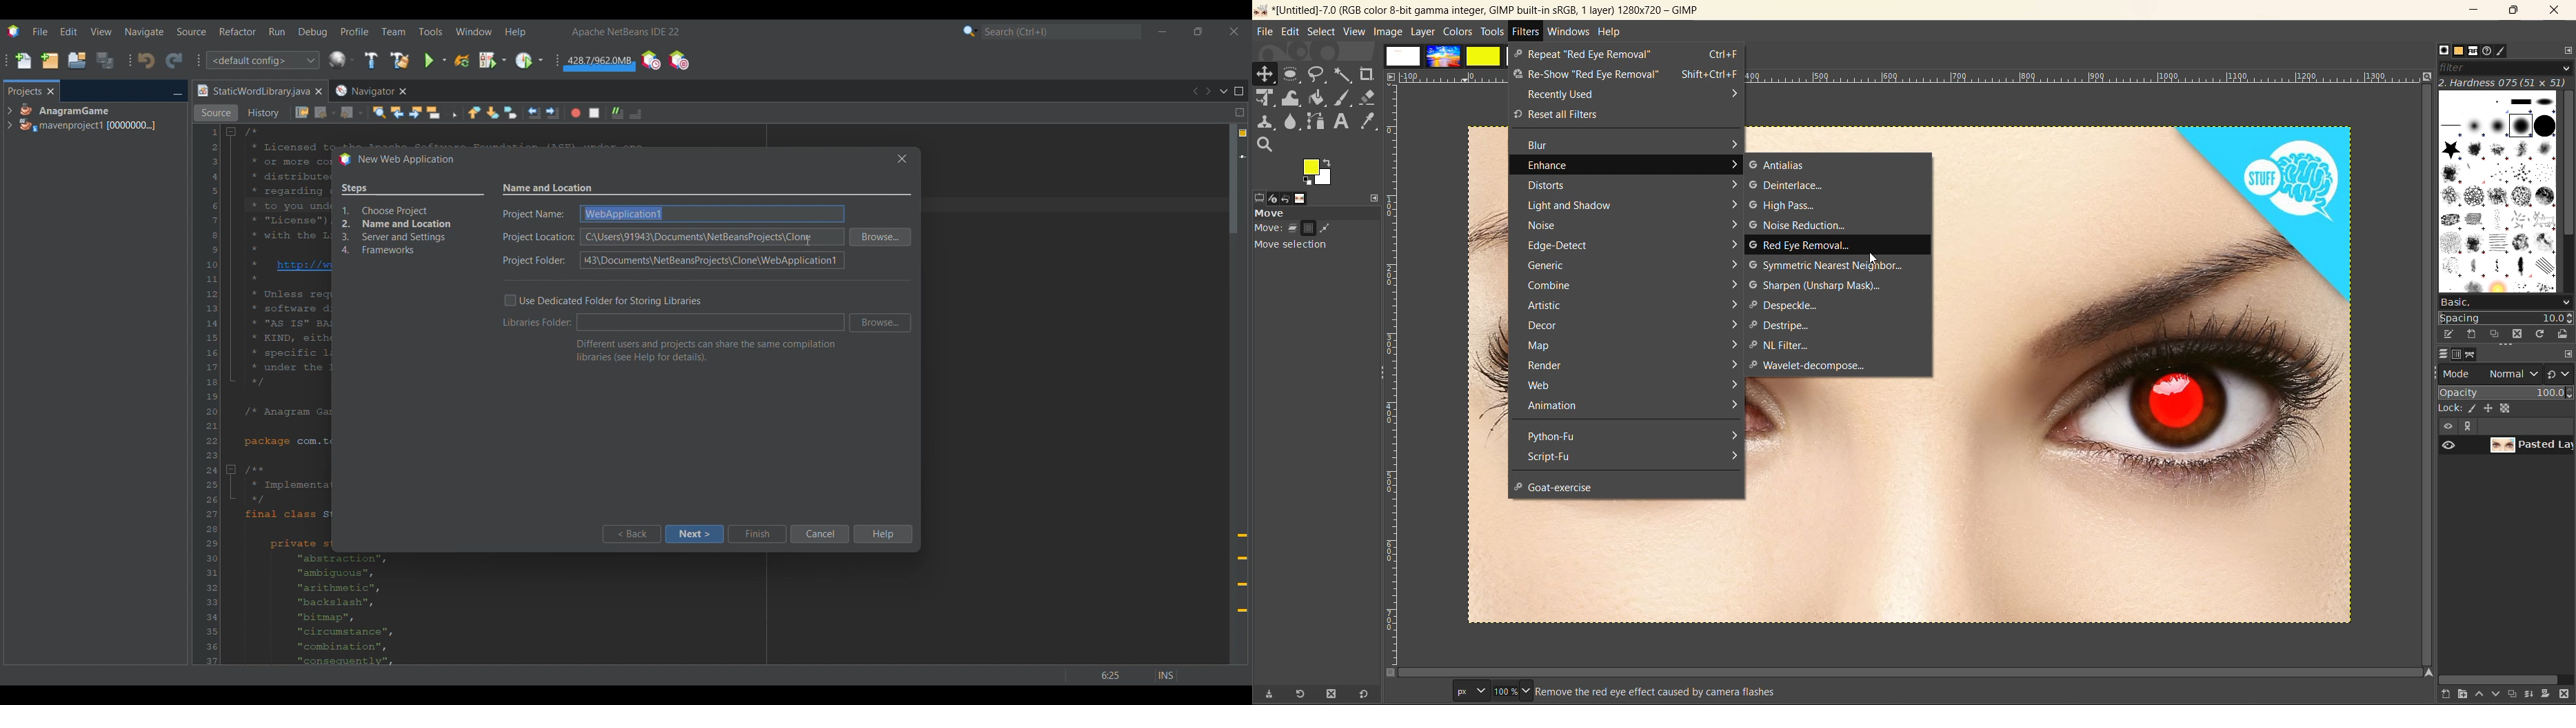 The width and height of the screenshot is (2576, 728). I want to click on open brush as image, so click(2563, 335).